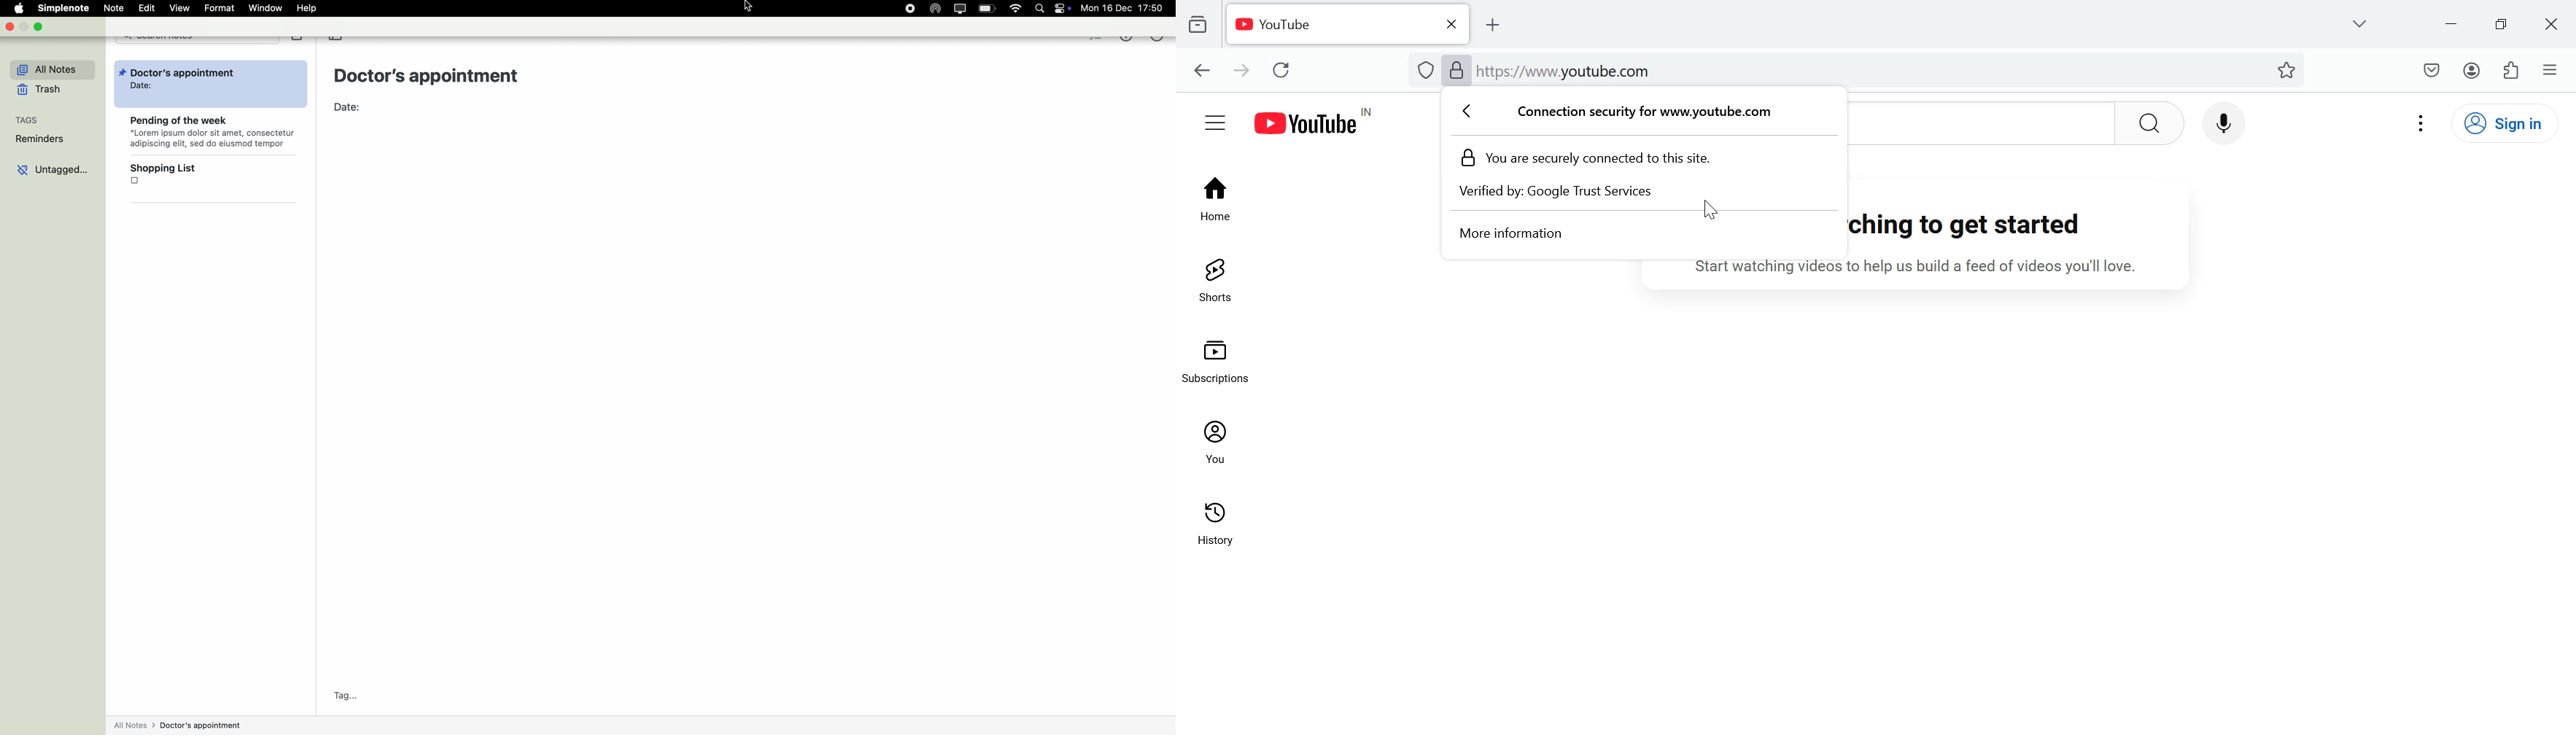 The height and width of the screenshot is (756, 2576). What do you see at coordinates (2431, 70) in the screenshot?
I see `Save to Pocket` at bounding box center [2431, 70].